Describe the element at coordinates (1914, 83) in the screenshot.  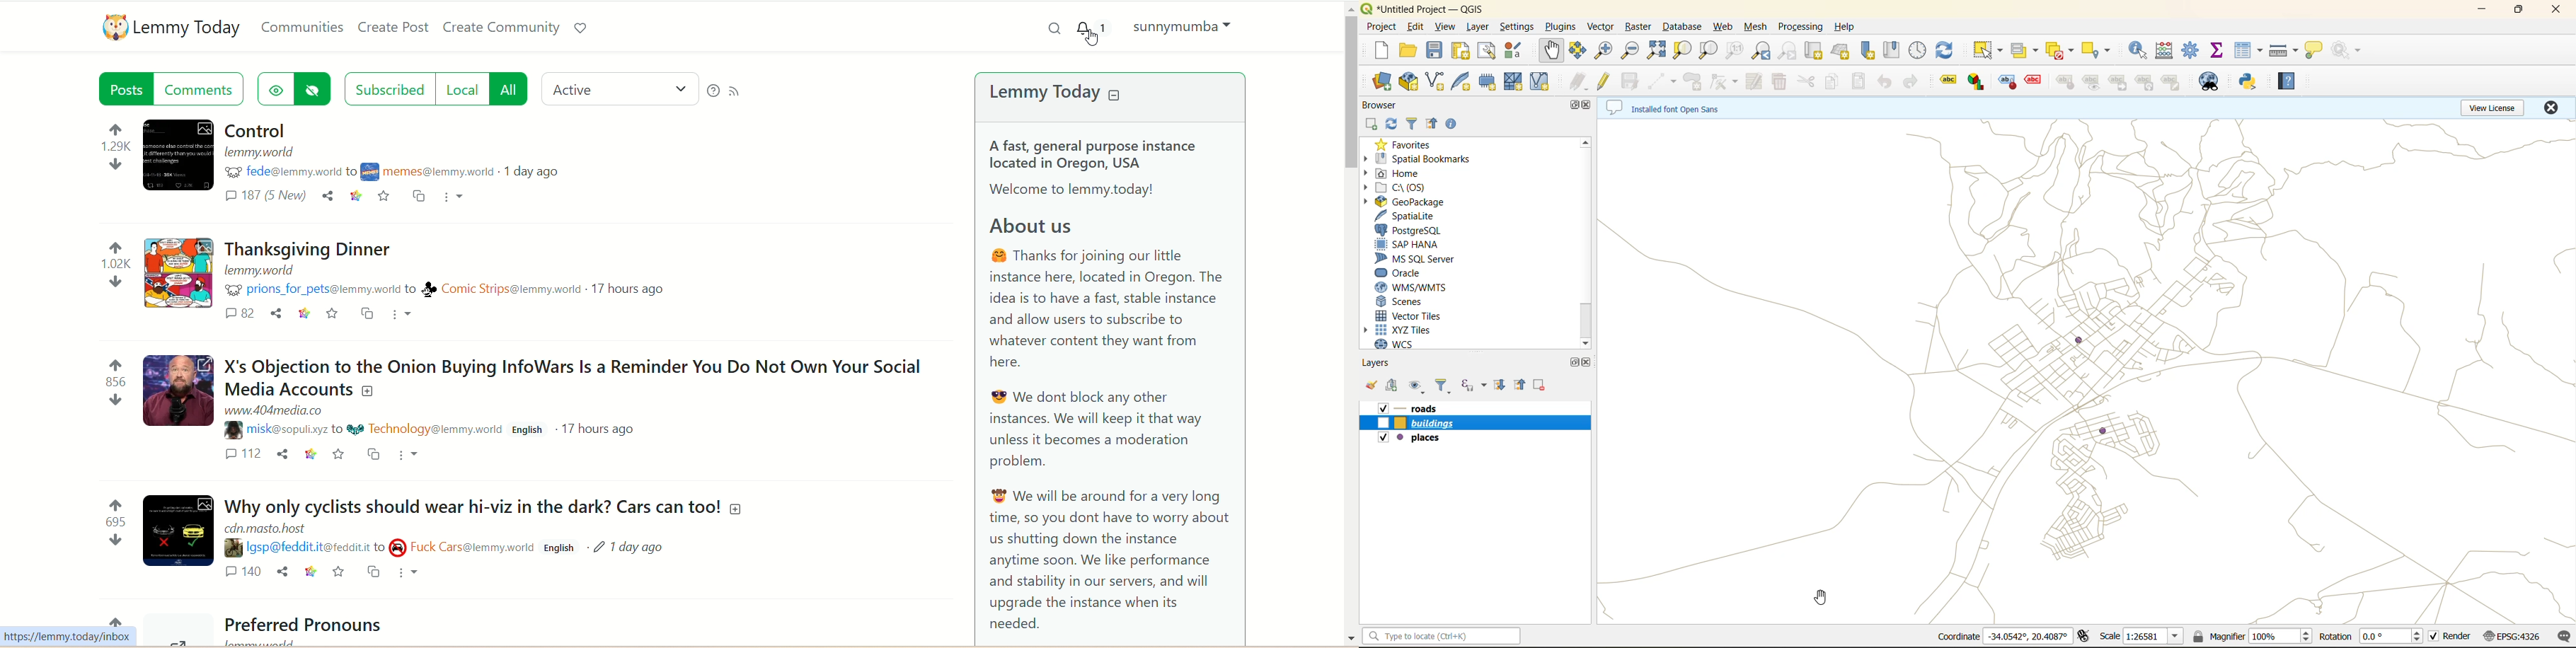
I see `redo` at that location.